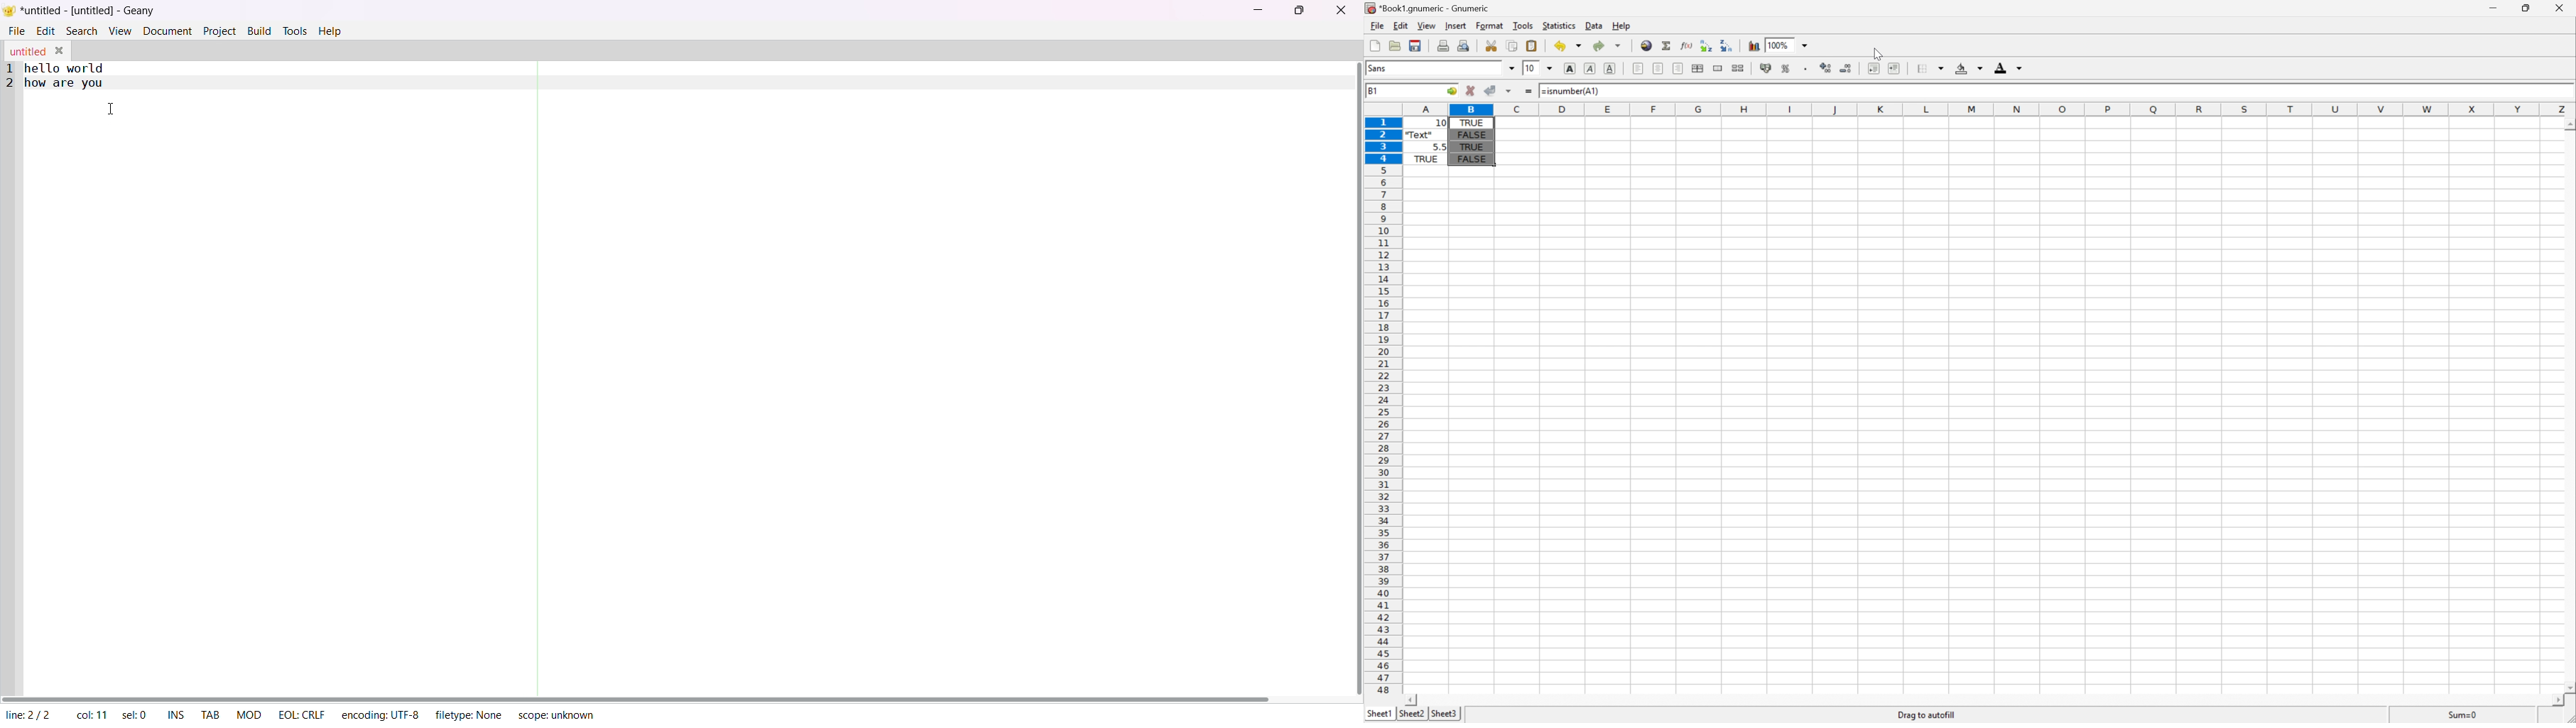 This screenshot has height=728, width=2576. I want to click on Accept changes, so click(1492, 90).